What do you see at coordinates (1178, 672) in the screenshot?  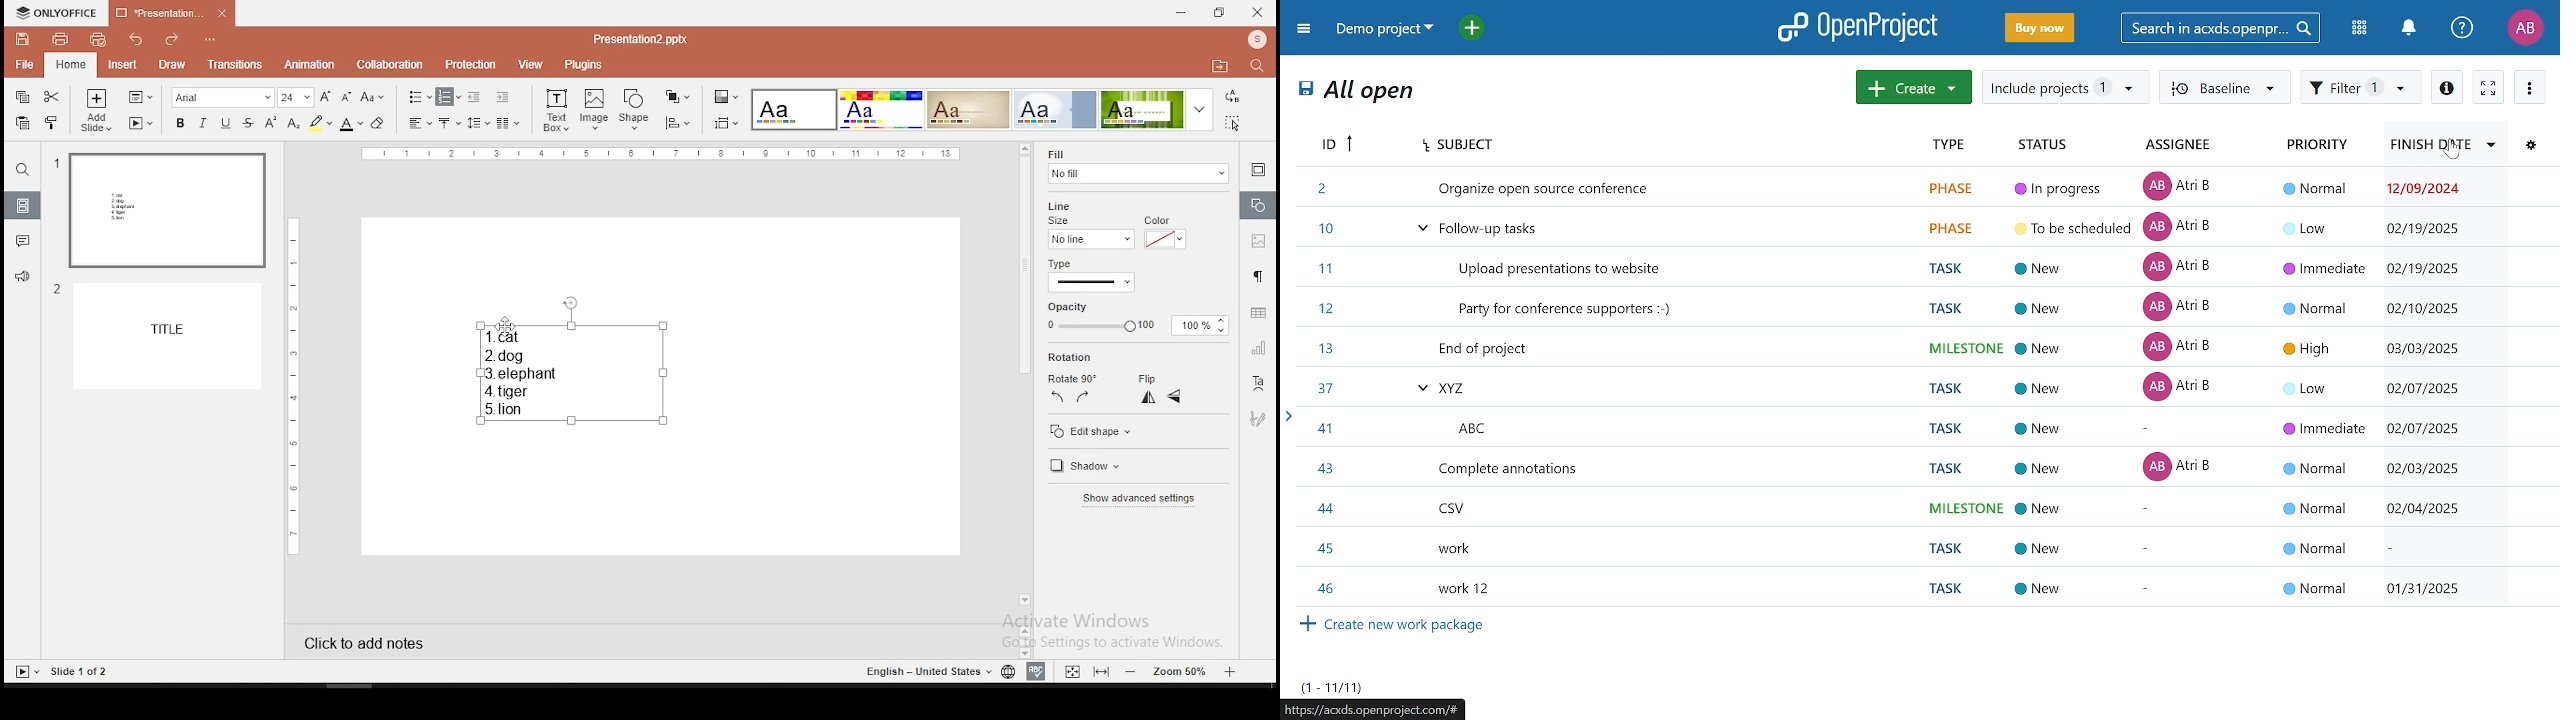 I see `zoom level` at bounding box center [1178, 672].